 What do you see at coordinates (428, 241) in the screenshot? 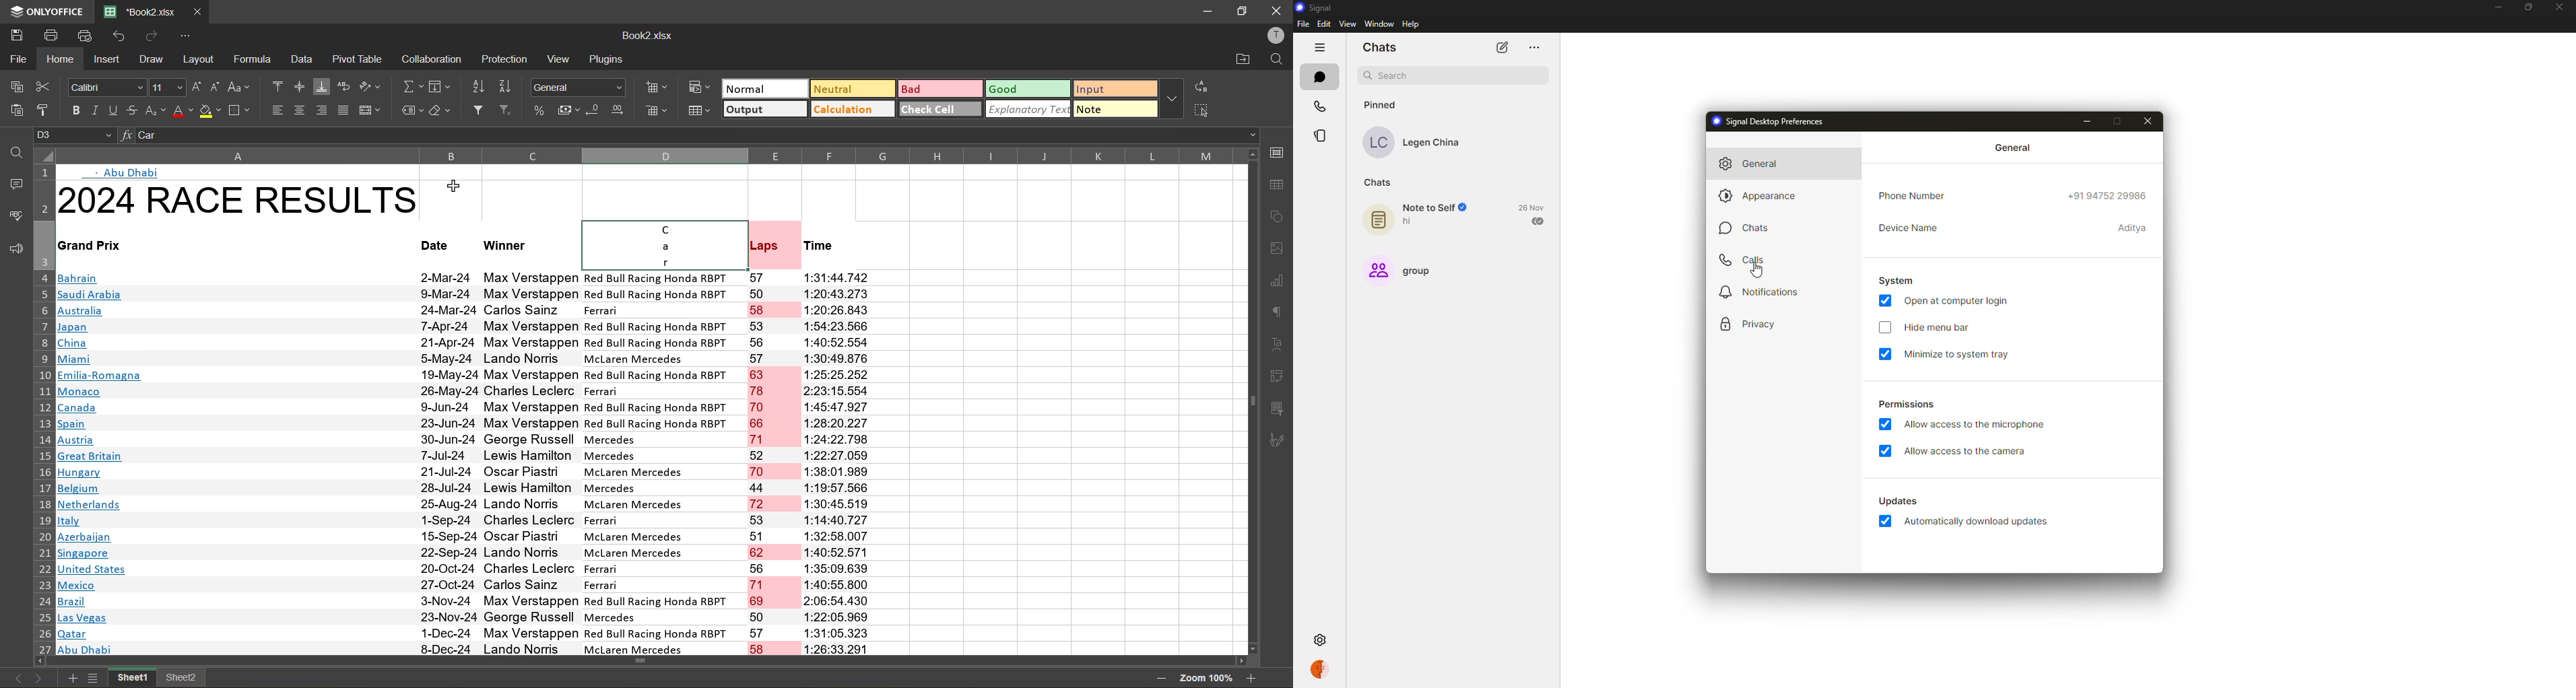
I see `Winner` at bounding box center [428, 241].